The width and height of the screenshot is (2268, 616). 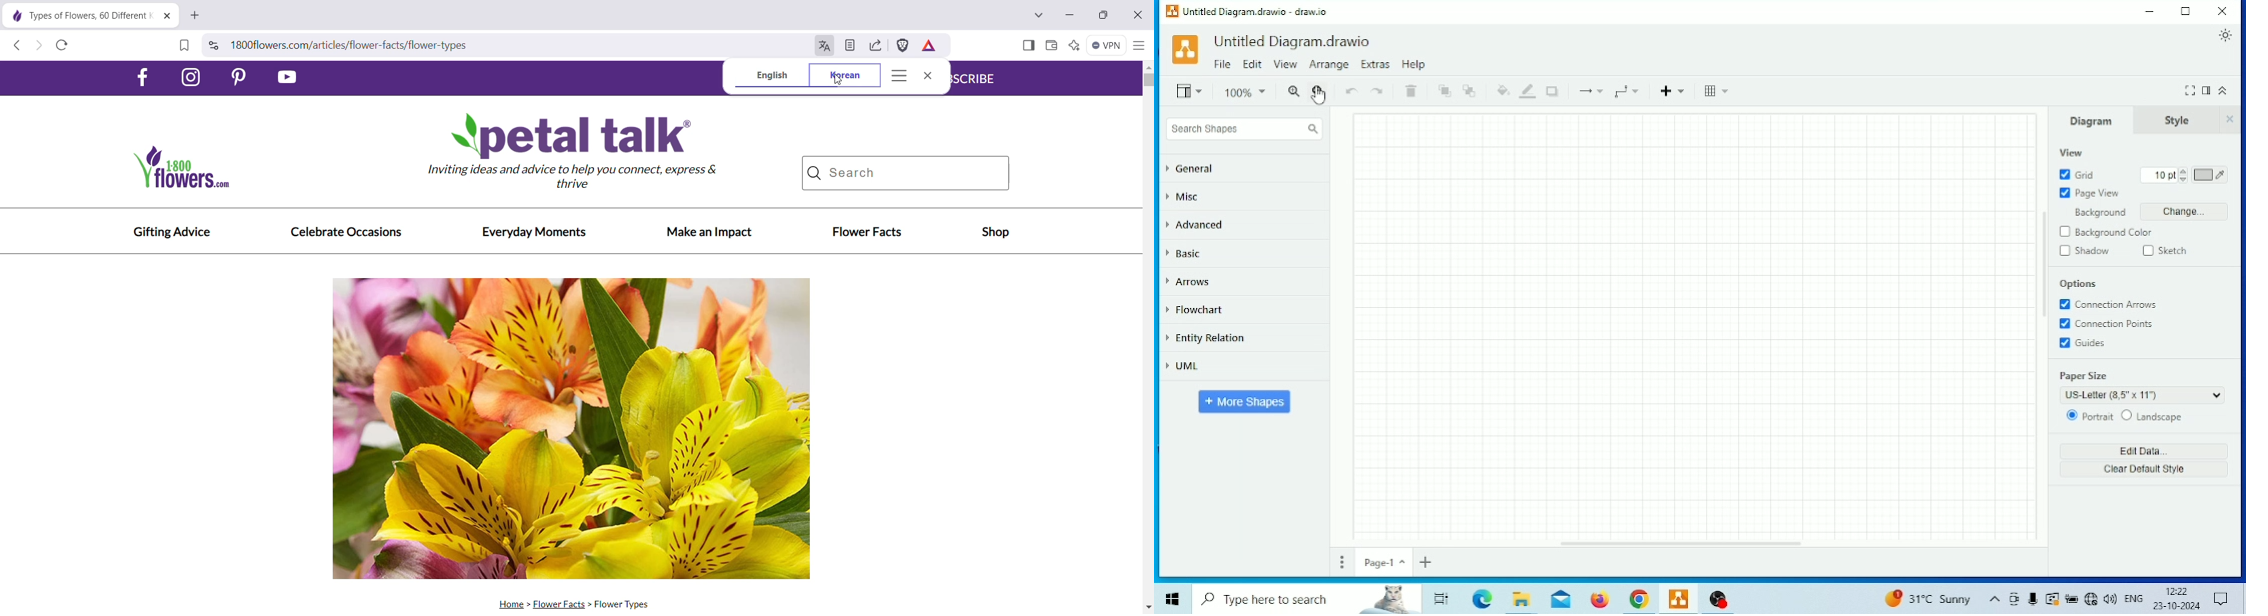 What do you see at coordinates (1108, 45) in the screenshot?
I see `Brave Firewall + VPN` at bounding box center [1108, 45].